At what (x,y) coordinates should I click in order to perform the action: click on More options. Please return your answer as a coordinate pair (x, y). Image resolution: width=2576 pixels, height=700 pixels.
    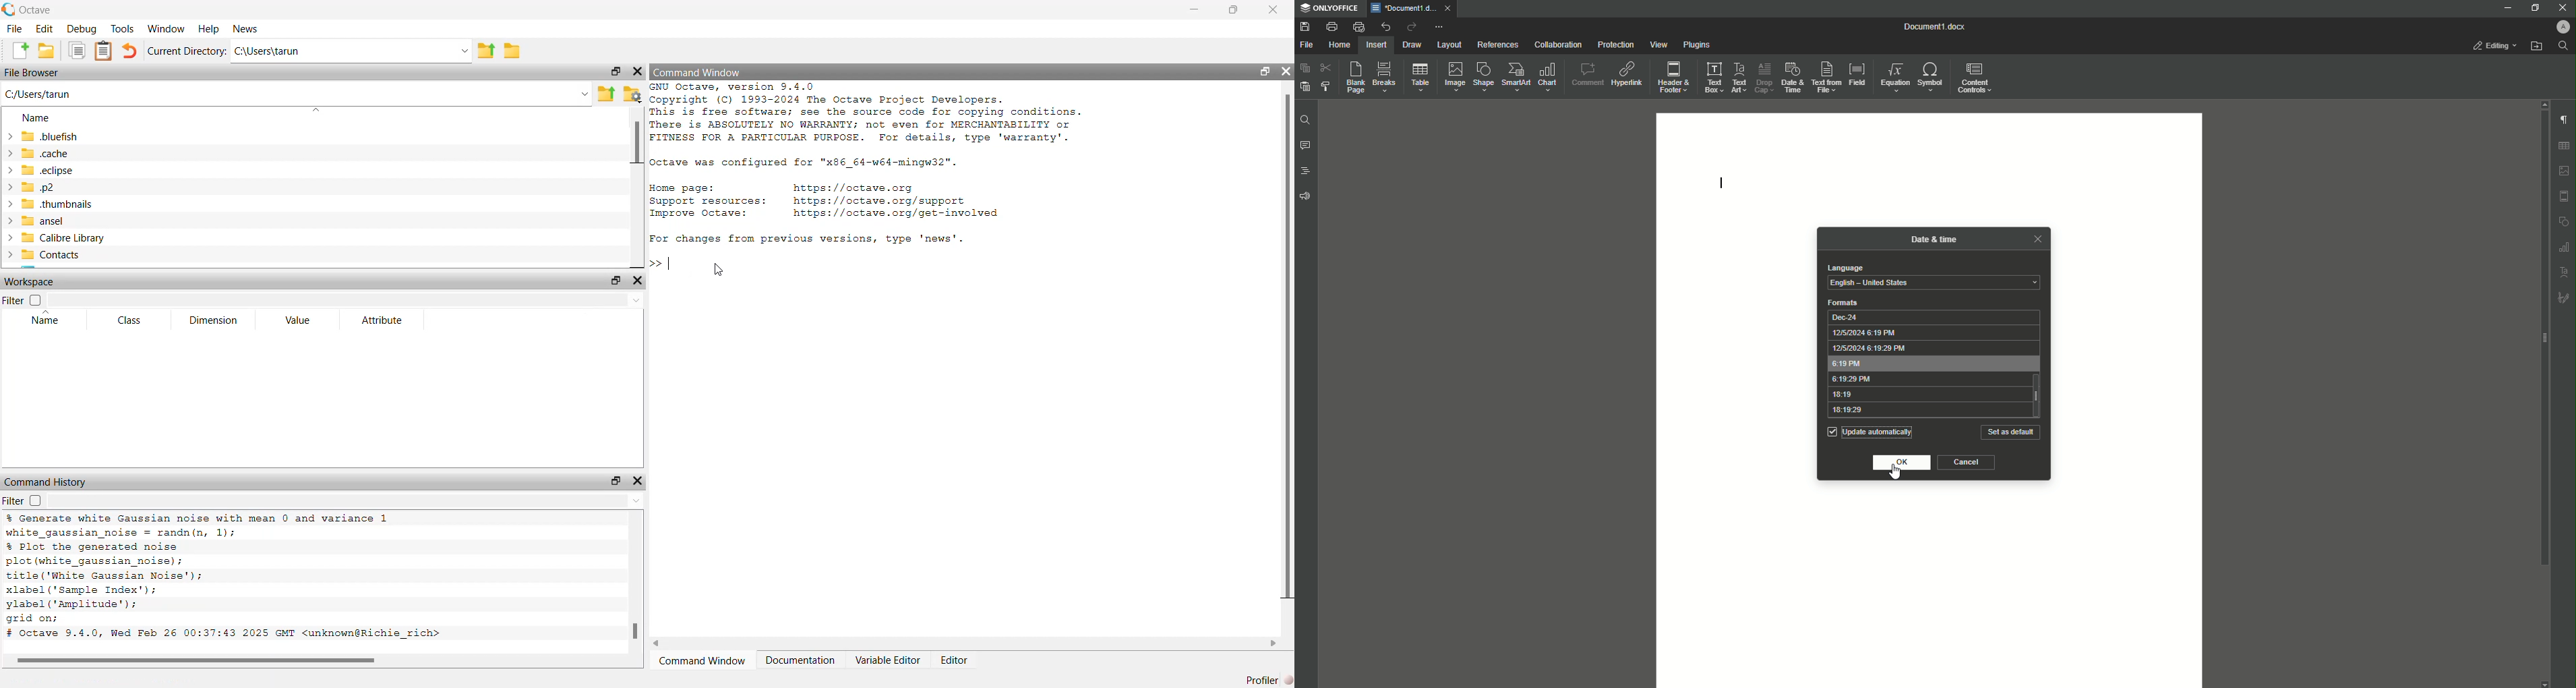
    Looking at the image, I should click on (1440, 27).